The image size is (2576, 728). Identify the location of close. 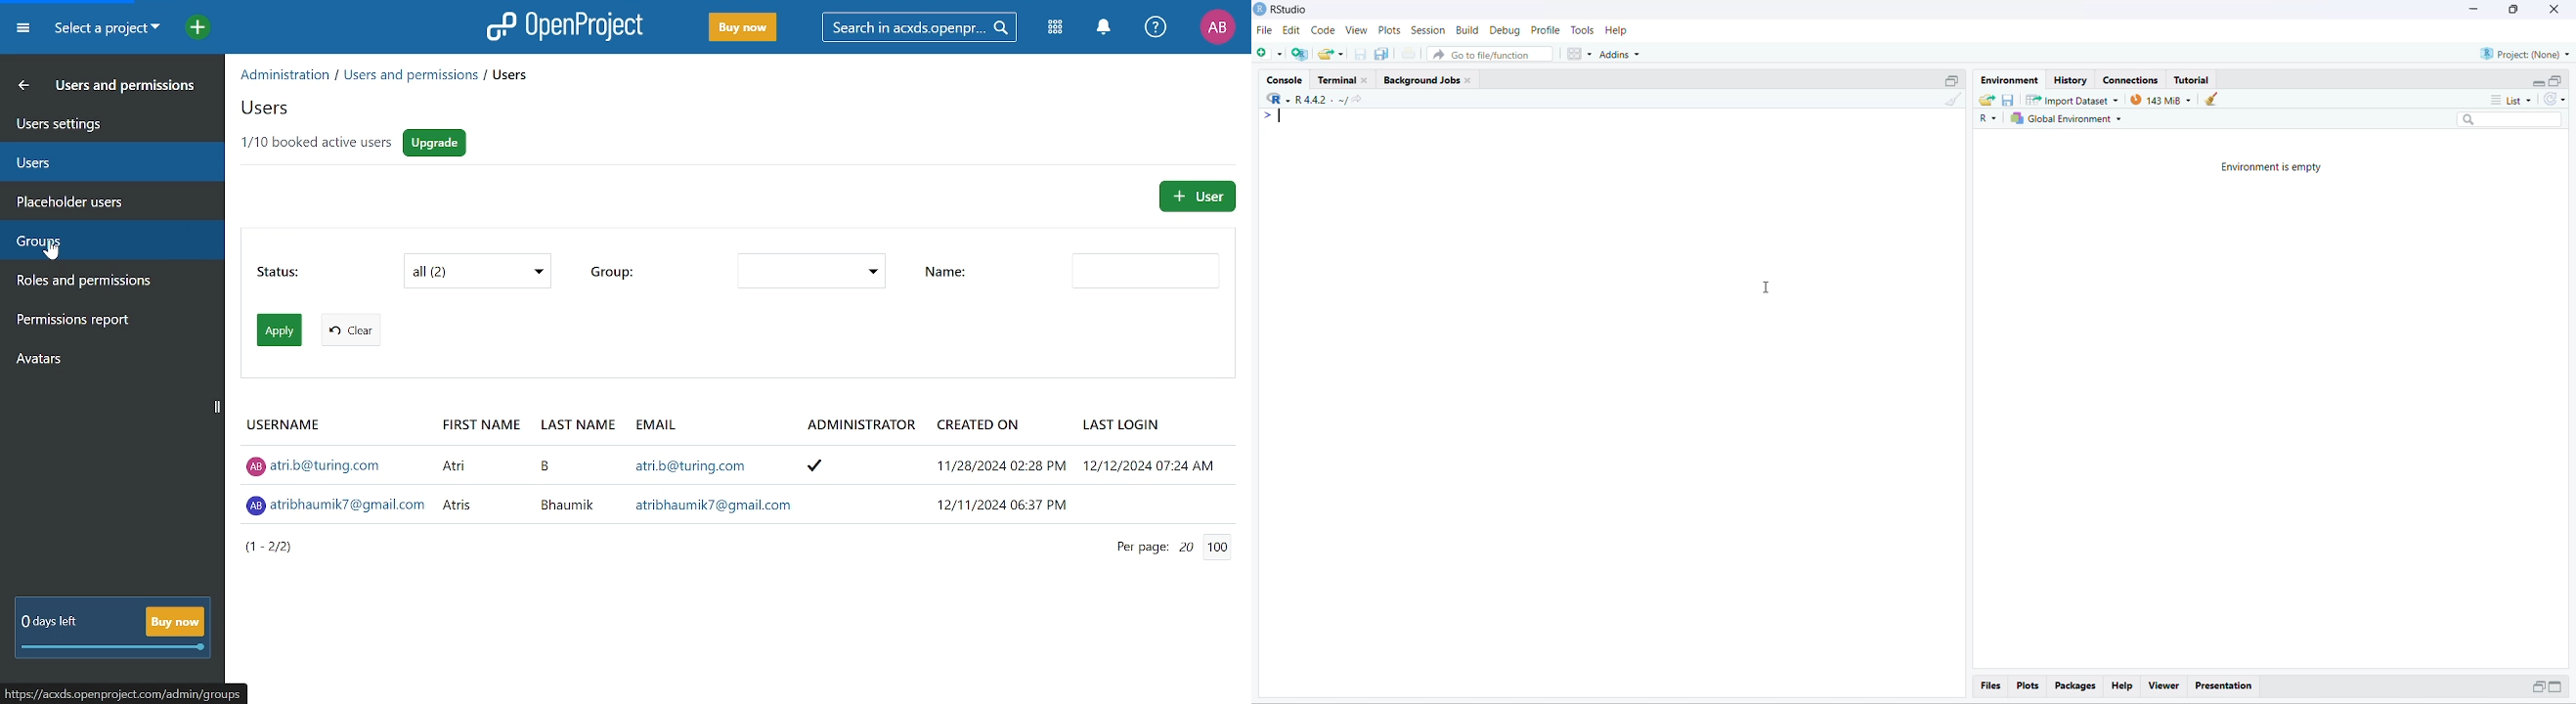
(1366, 81).